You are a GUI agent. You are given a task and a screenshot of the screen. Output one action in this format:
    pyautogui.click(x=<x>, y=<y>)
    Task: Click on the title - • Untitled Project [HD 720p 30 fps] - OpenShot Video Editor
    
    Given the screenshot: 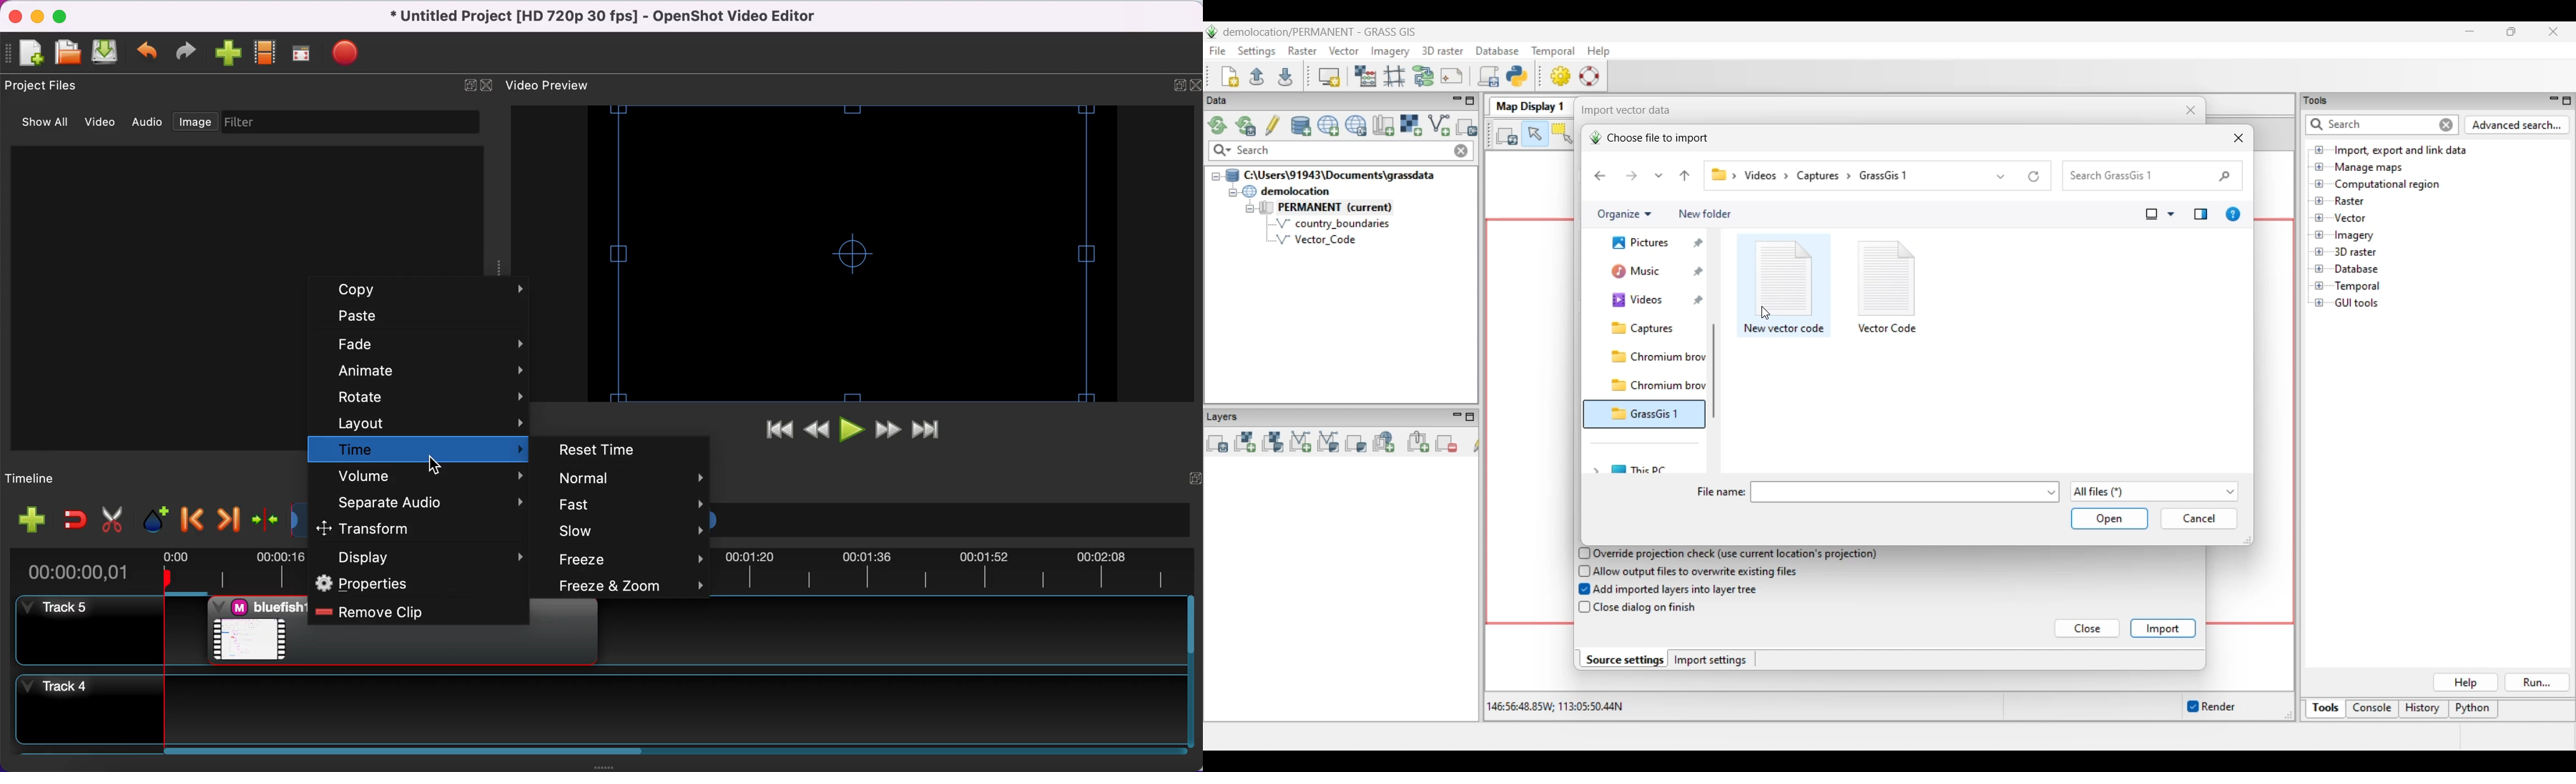 What is the action you would take?
    pyautogui.click(x=636, y=18)
    